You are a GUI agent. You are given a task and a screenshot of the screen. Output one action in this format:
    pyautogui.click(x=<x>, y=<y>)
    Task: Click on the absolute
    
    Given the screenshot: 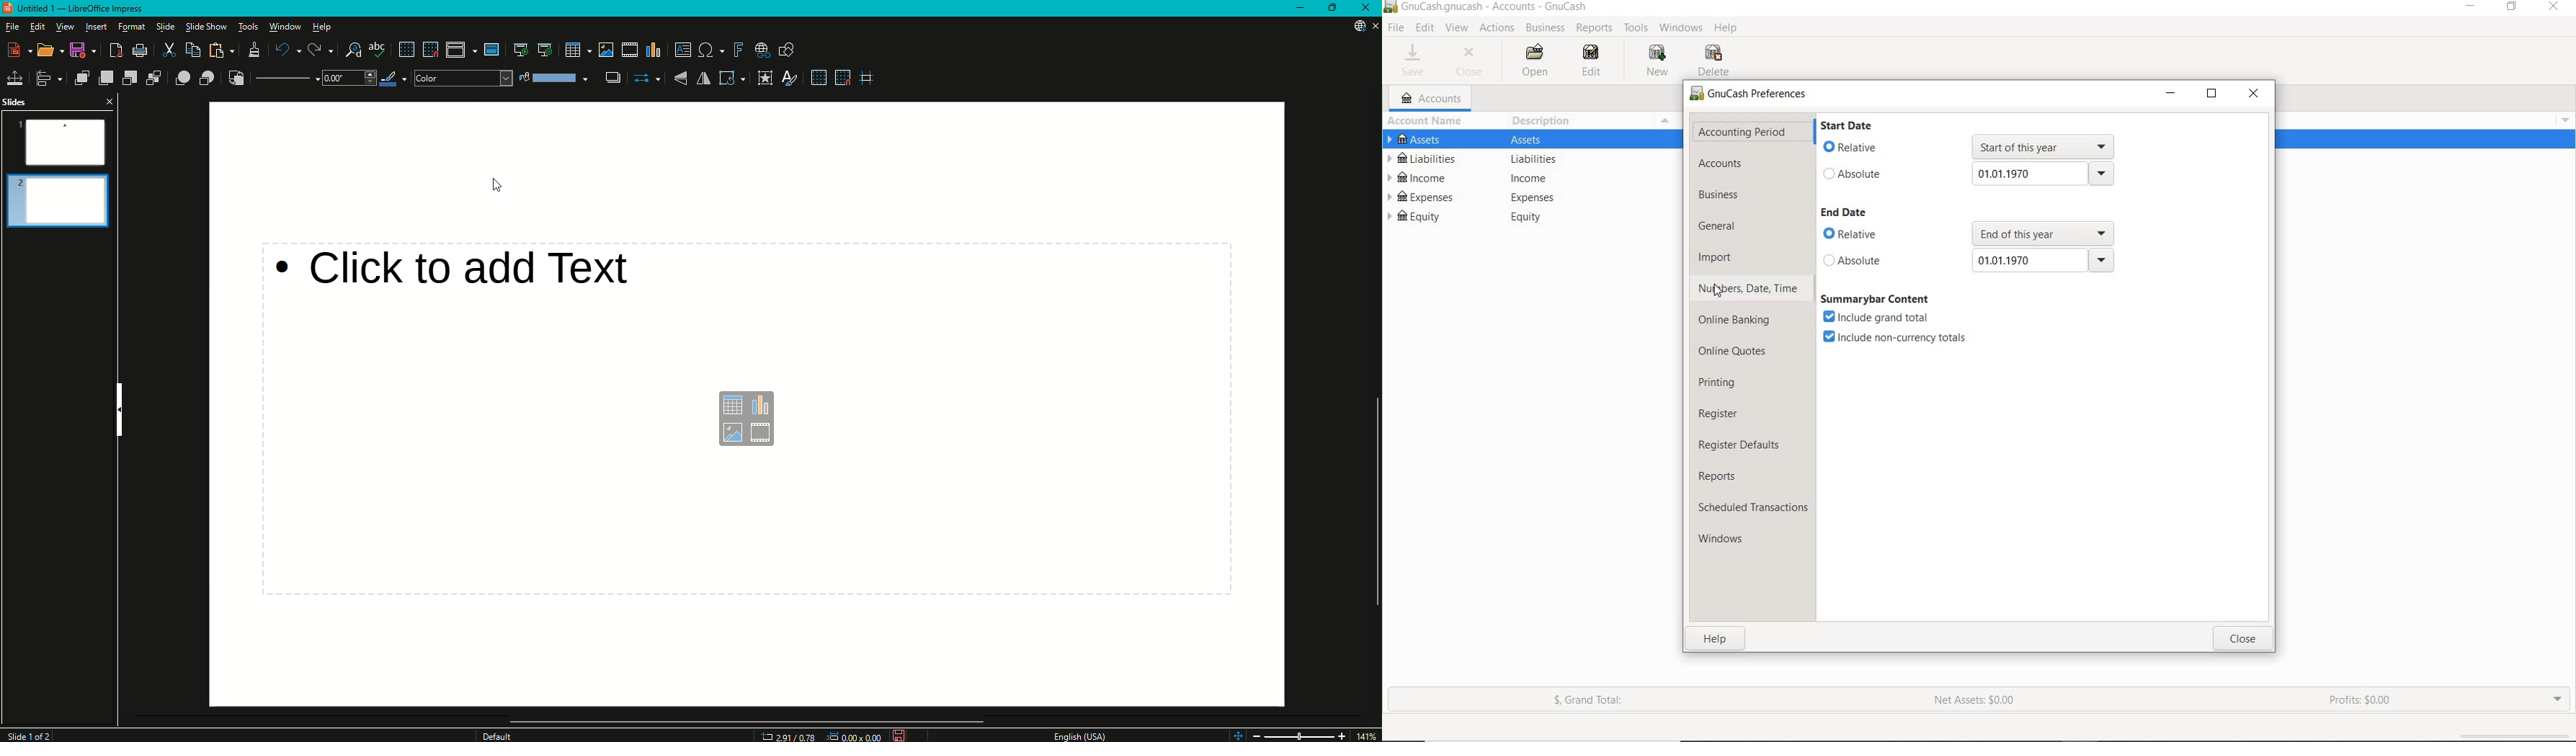 What is the action you would take?
    pyautogui.click(x=1855, y=261)
    